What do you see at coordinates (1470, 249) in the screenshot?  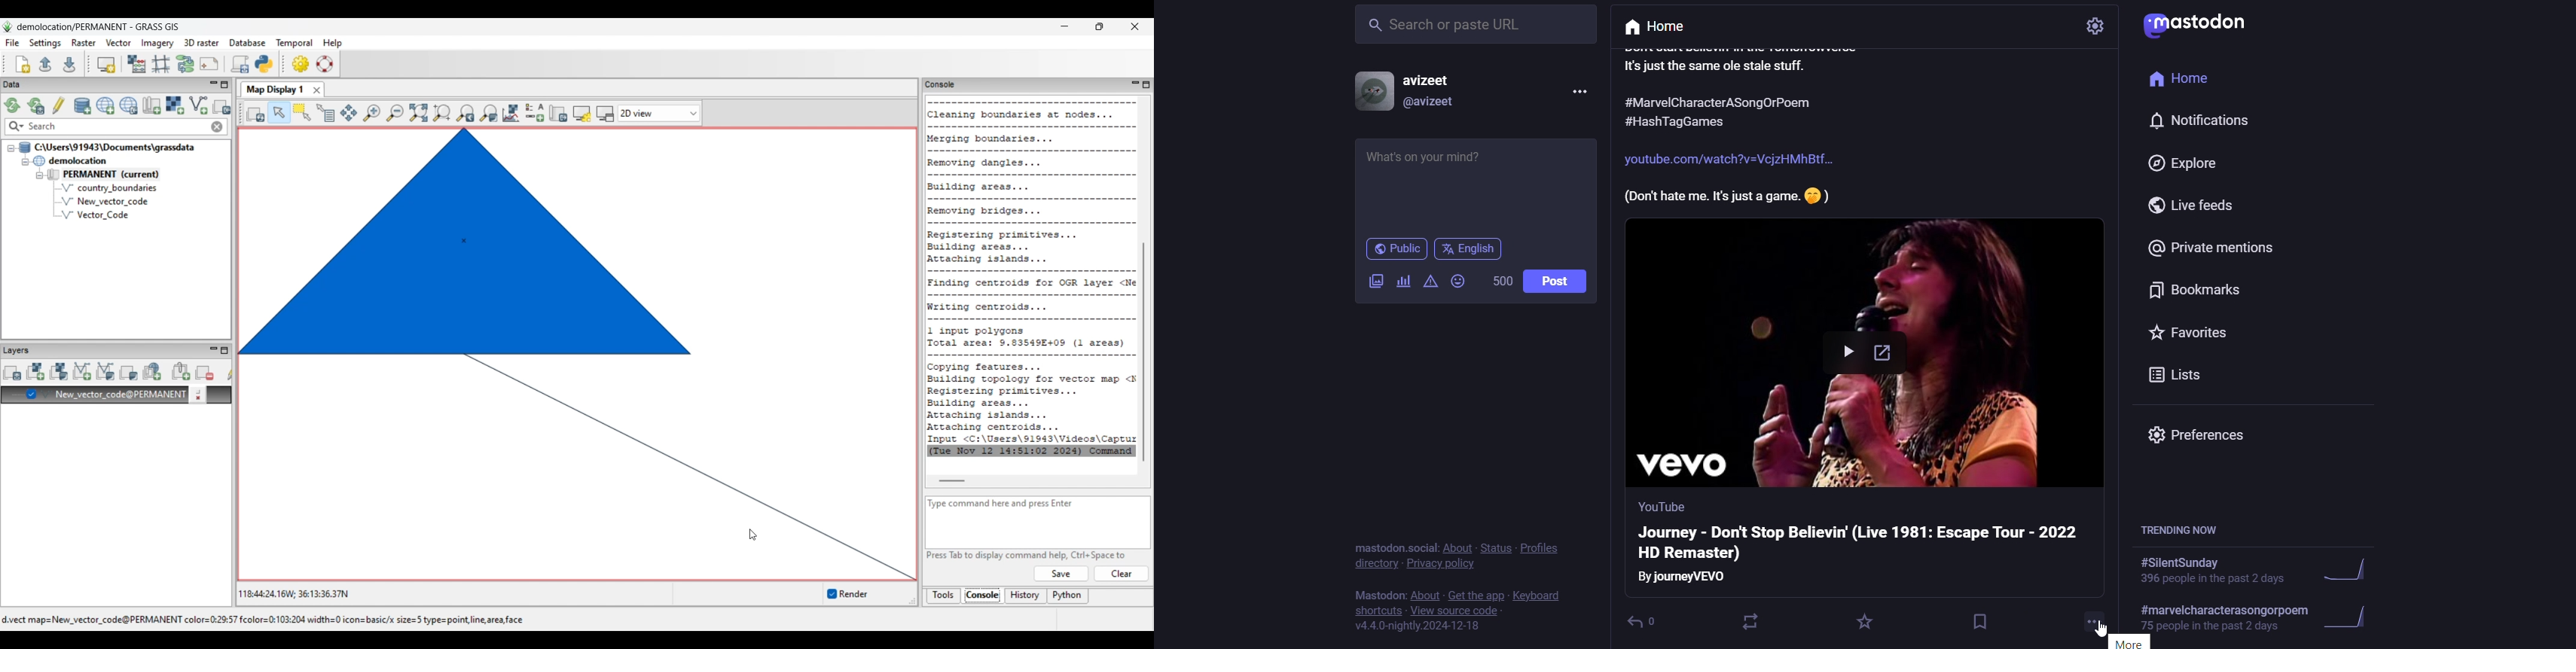 I see `language` at bounding box center [1470, 249].